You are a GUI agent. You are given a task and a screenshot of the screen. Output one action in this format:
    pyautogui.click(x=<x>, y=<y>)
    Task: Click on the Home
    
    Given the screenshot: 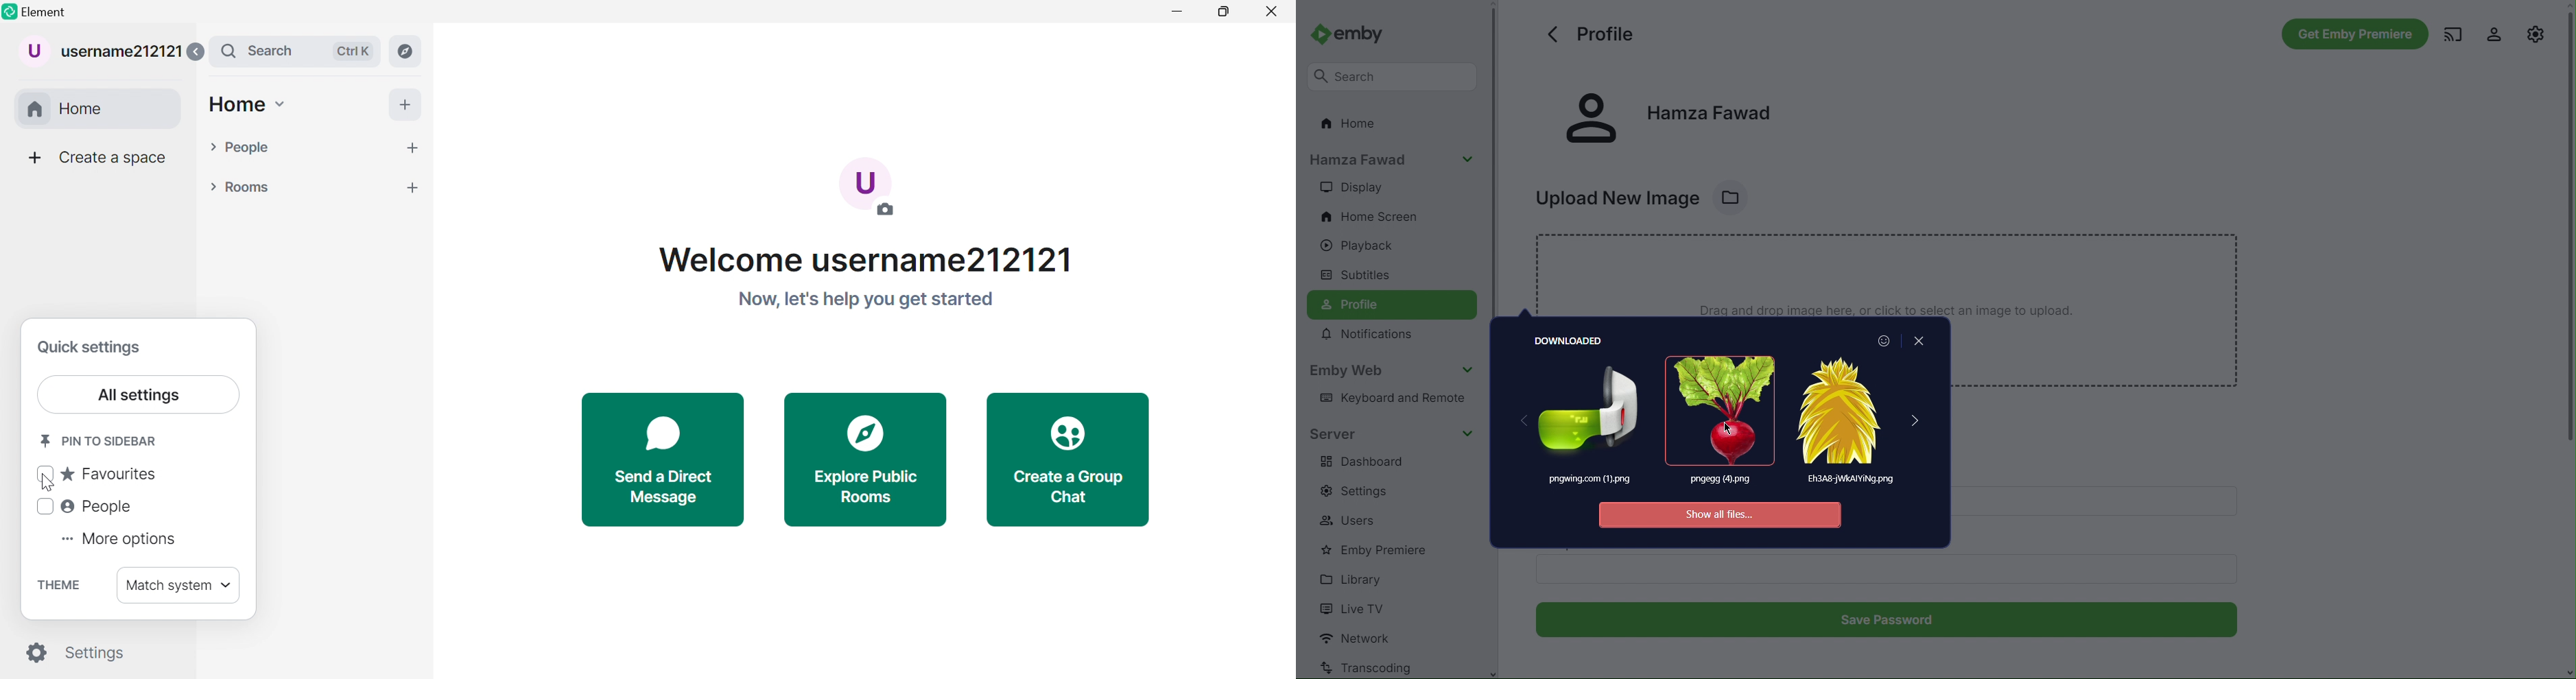 What is the action you would take?
    pyautogui.click(x=102, y=109)
    